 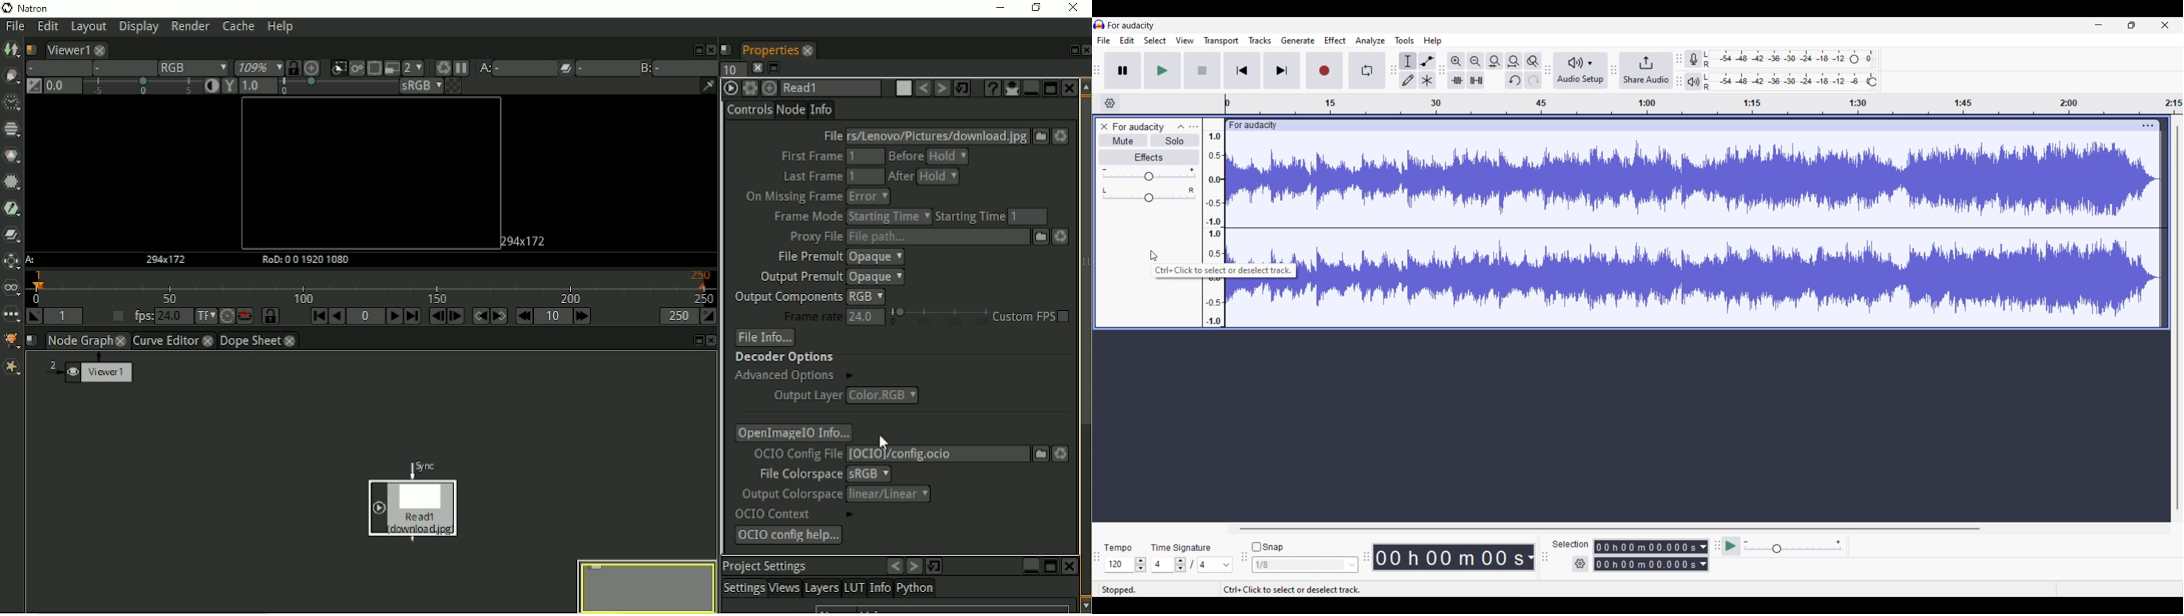 What do you see at coordinates (1149, 195) in the screenshot?
I see `Pan slider` at bounding box center [1149, 195].